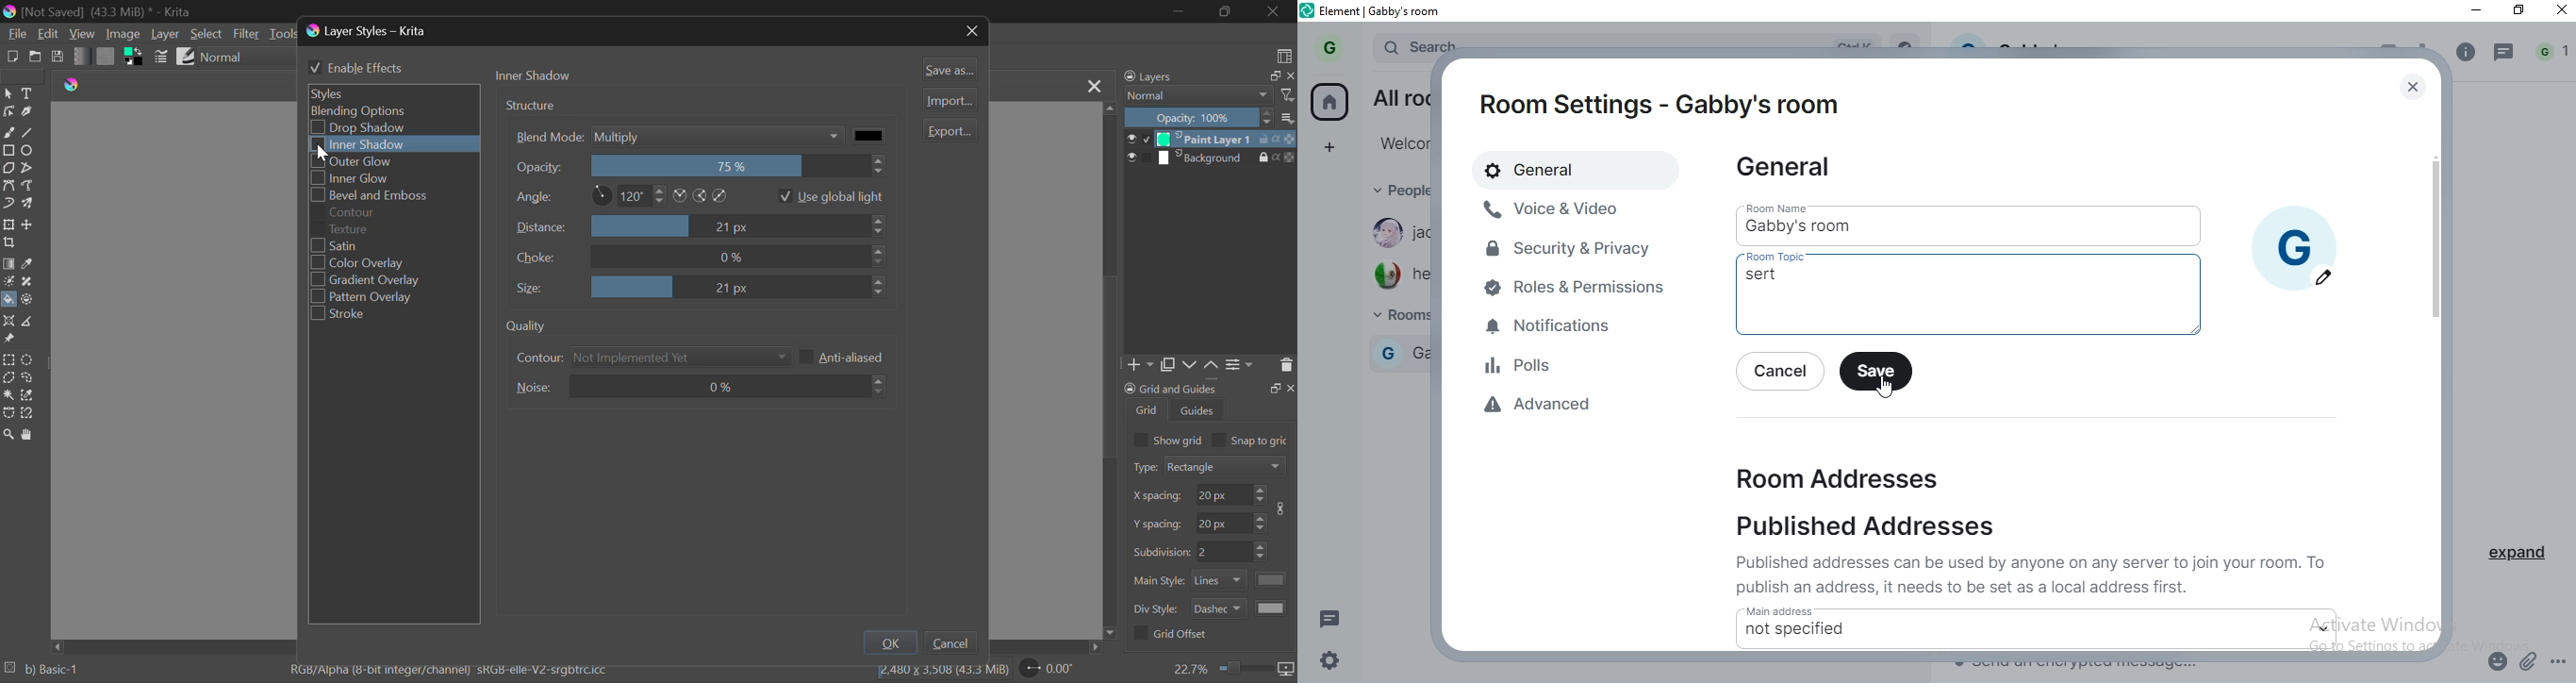  Describe the element at coordinates (9, 204) in the screenshot. I see `Dynamic Brush` at that location.